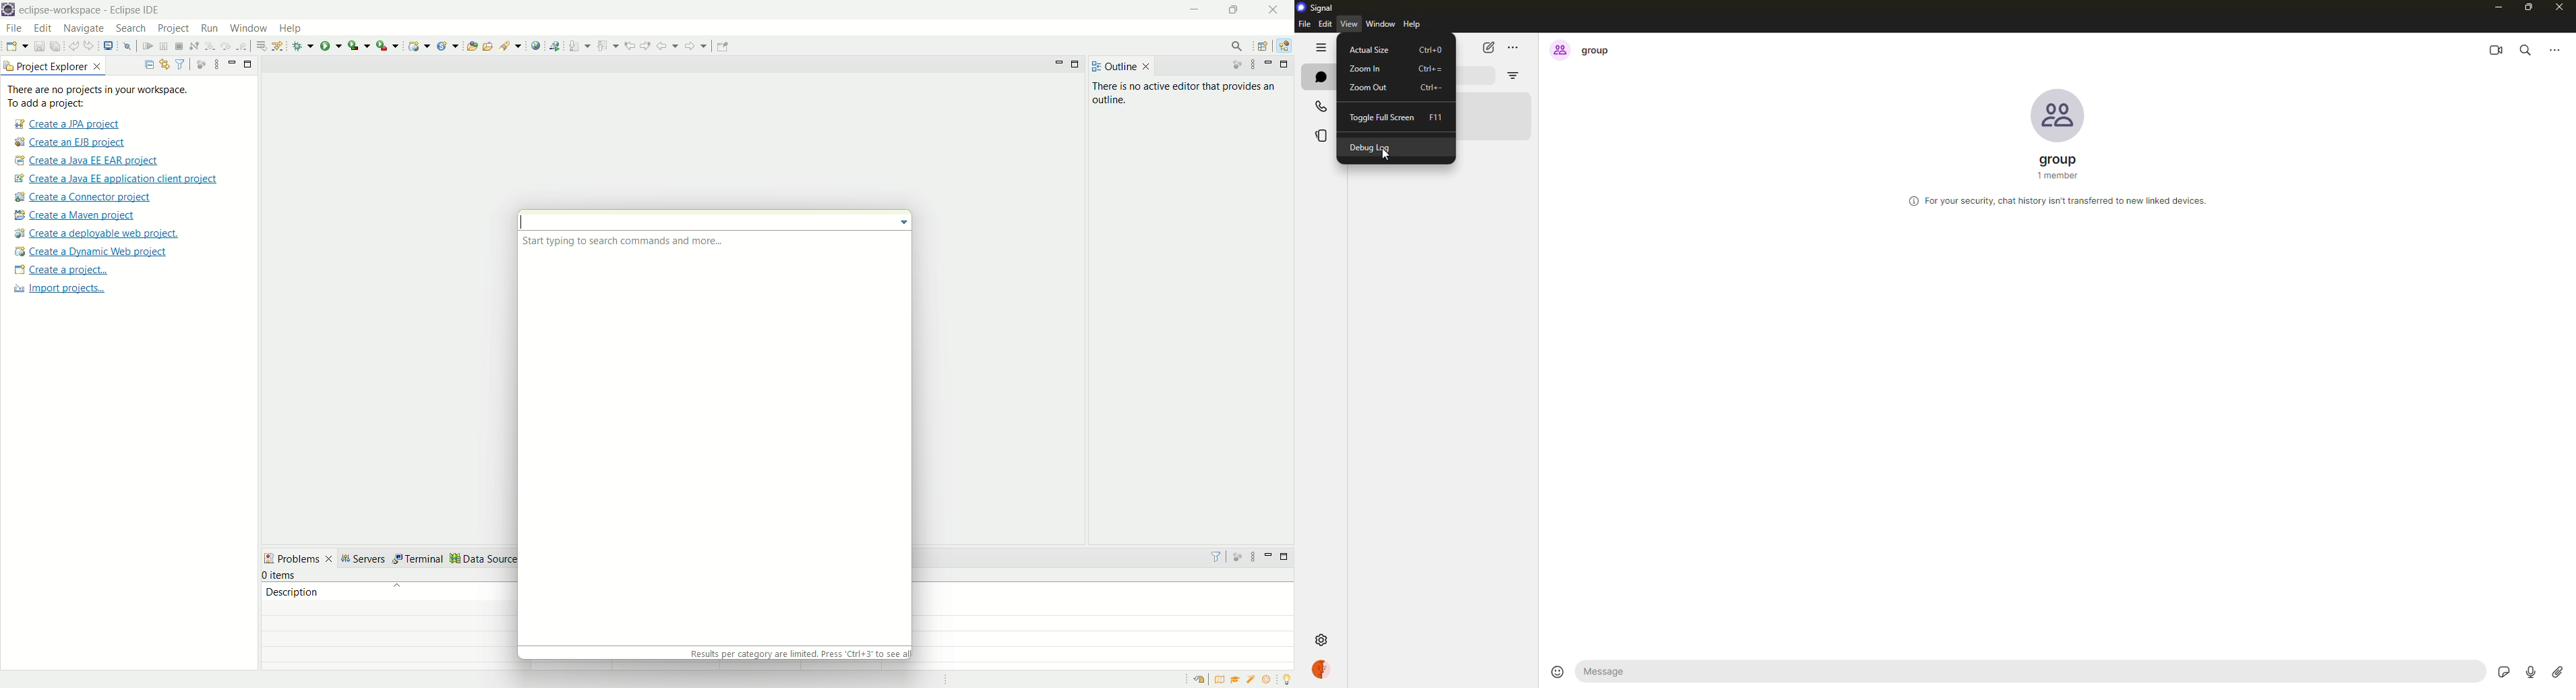 This screenshot has height=700, width=2576. Describe the element at coordinates (280, 575) in the screenshot. I see `items` at that location.